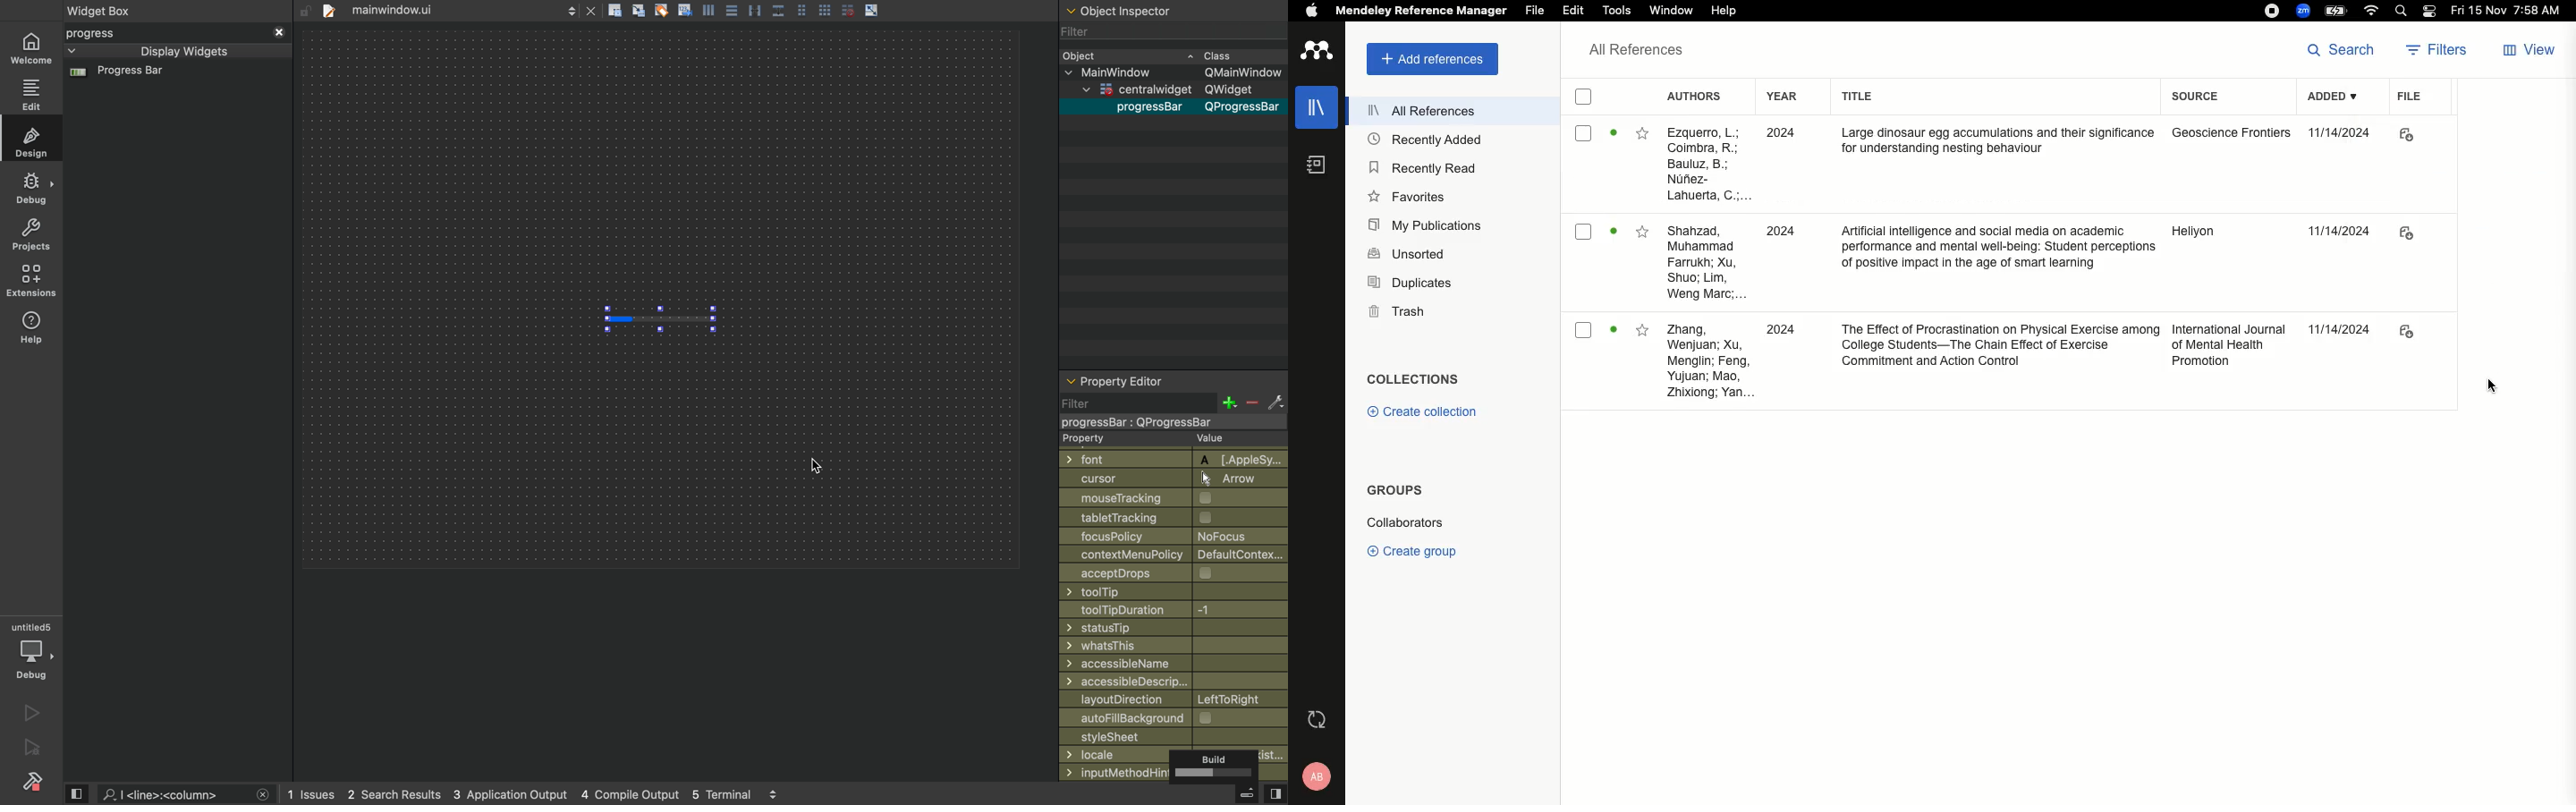 Image resolution: width=2576 pixels, height=812 pixels. What do you see at coordinates (1645, 231) in the screenshot?
I see `Favorites` at bounding box center [1645, 231].